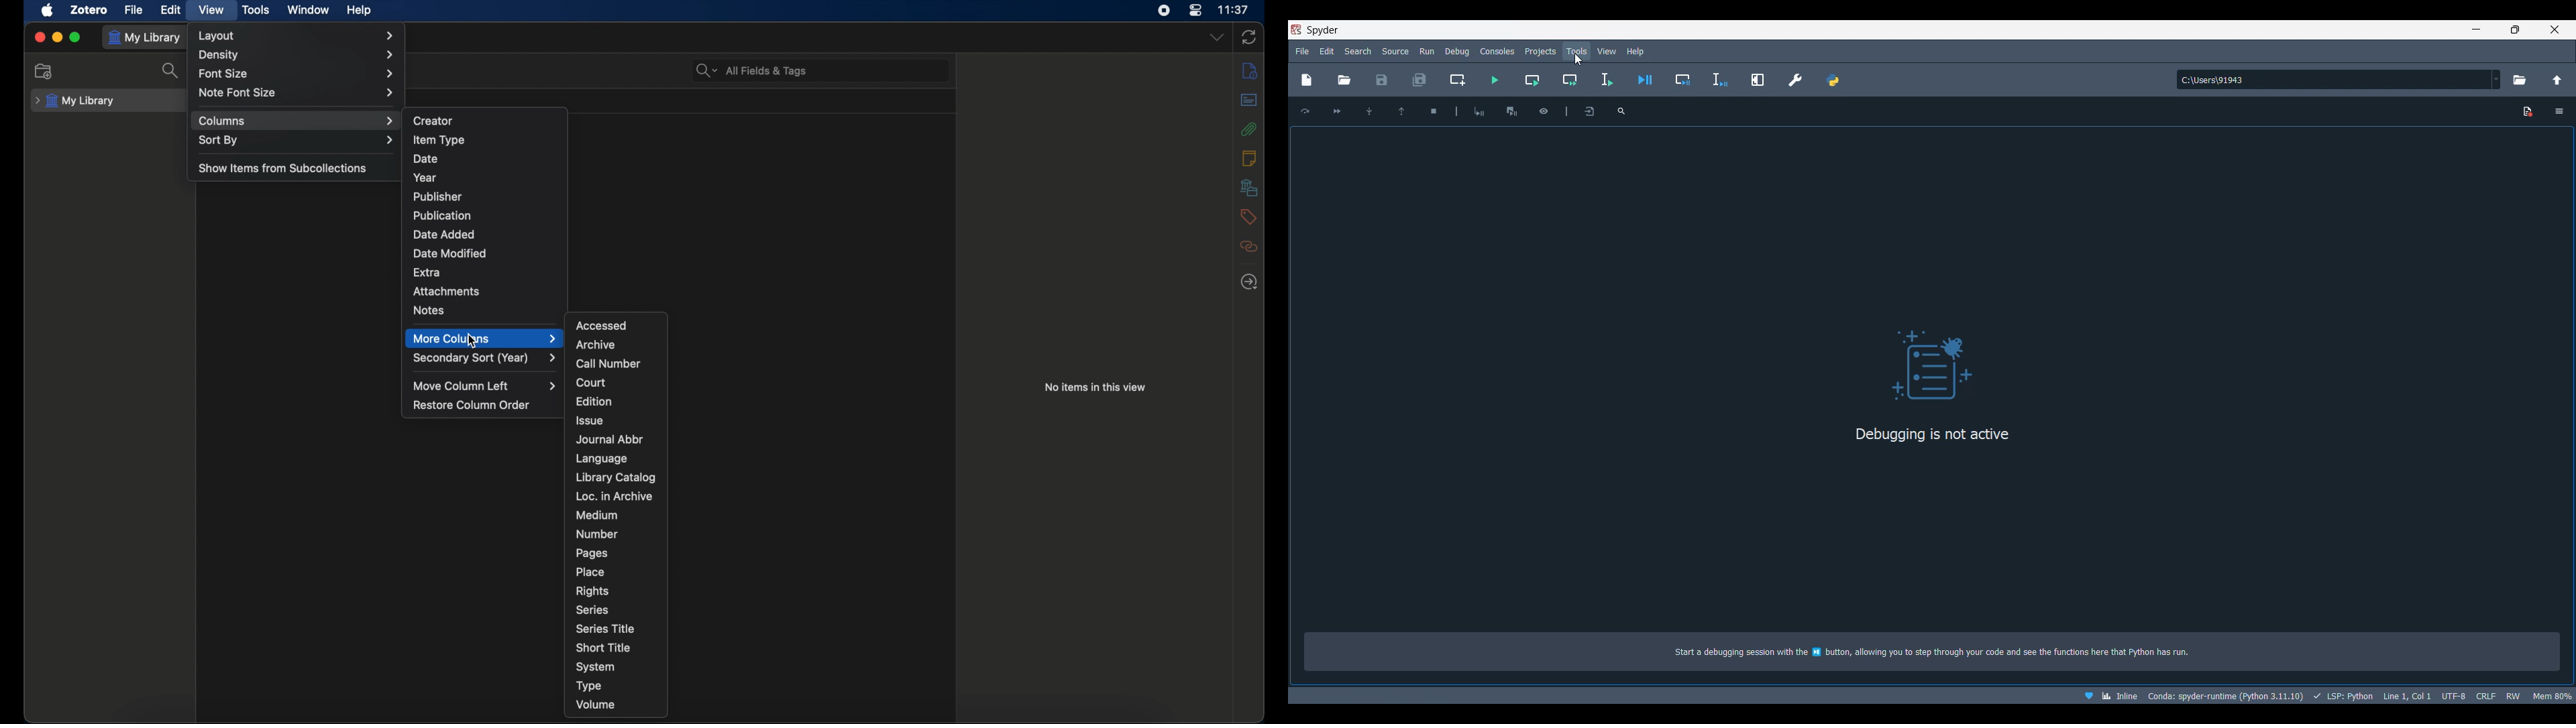 The image size is (2576, 728). What do you see at coordinates (2559, 111) in the screenshot?
I see `Options` at bounding box center [2559, 111].